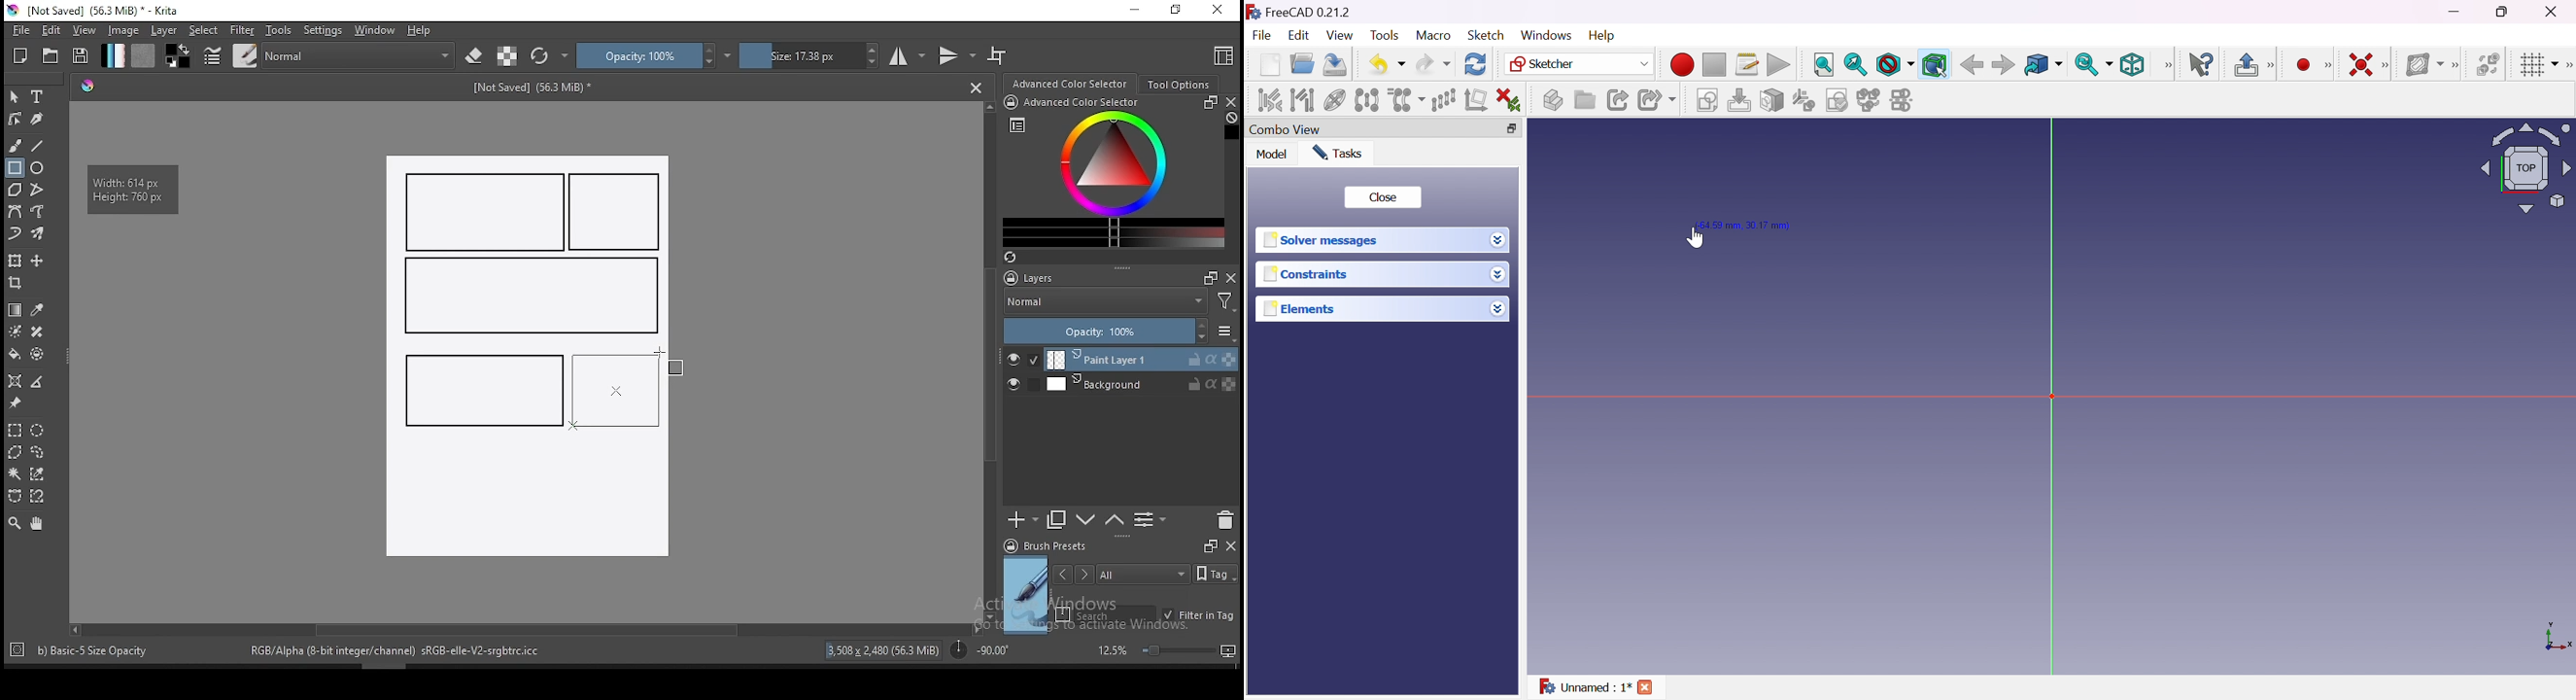 This screenshot has height=700, width=2576. Describe the element at coordinates (2200, 65) in the screenshot. I see `What's this?` at that location.